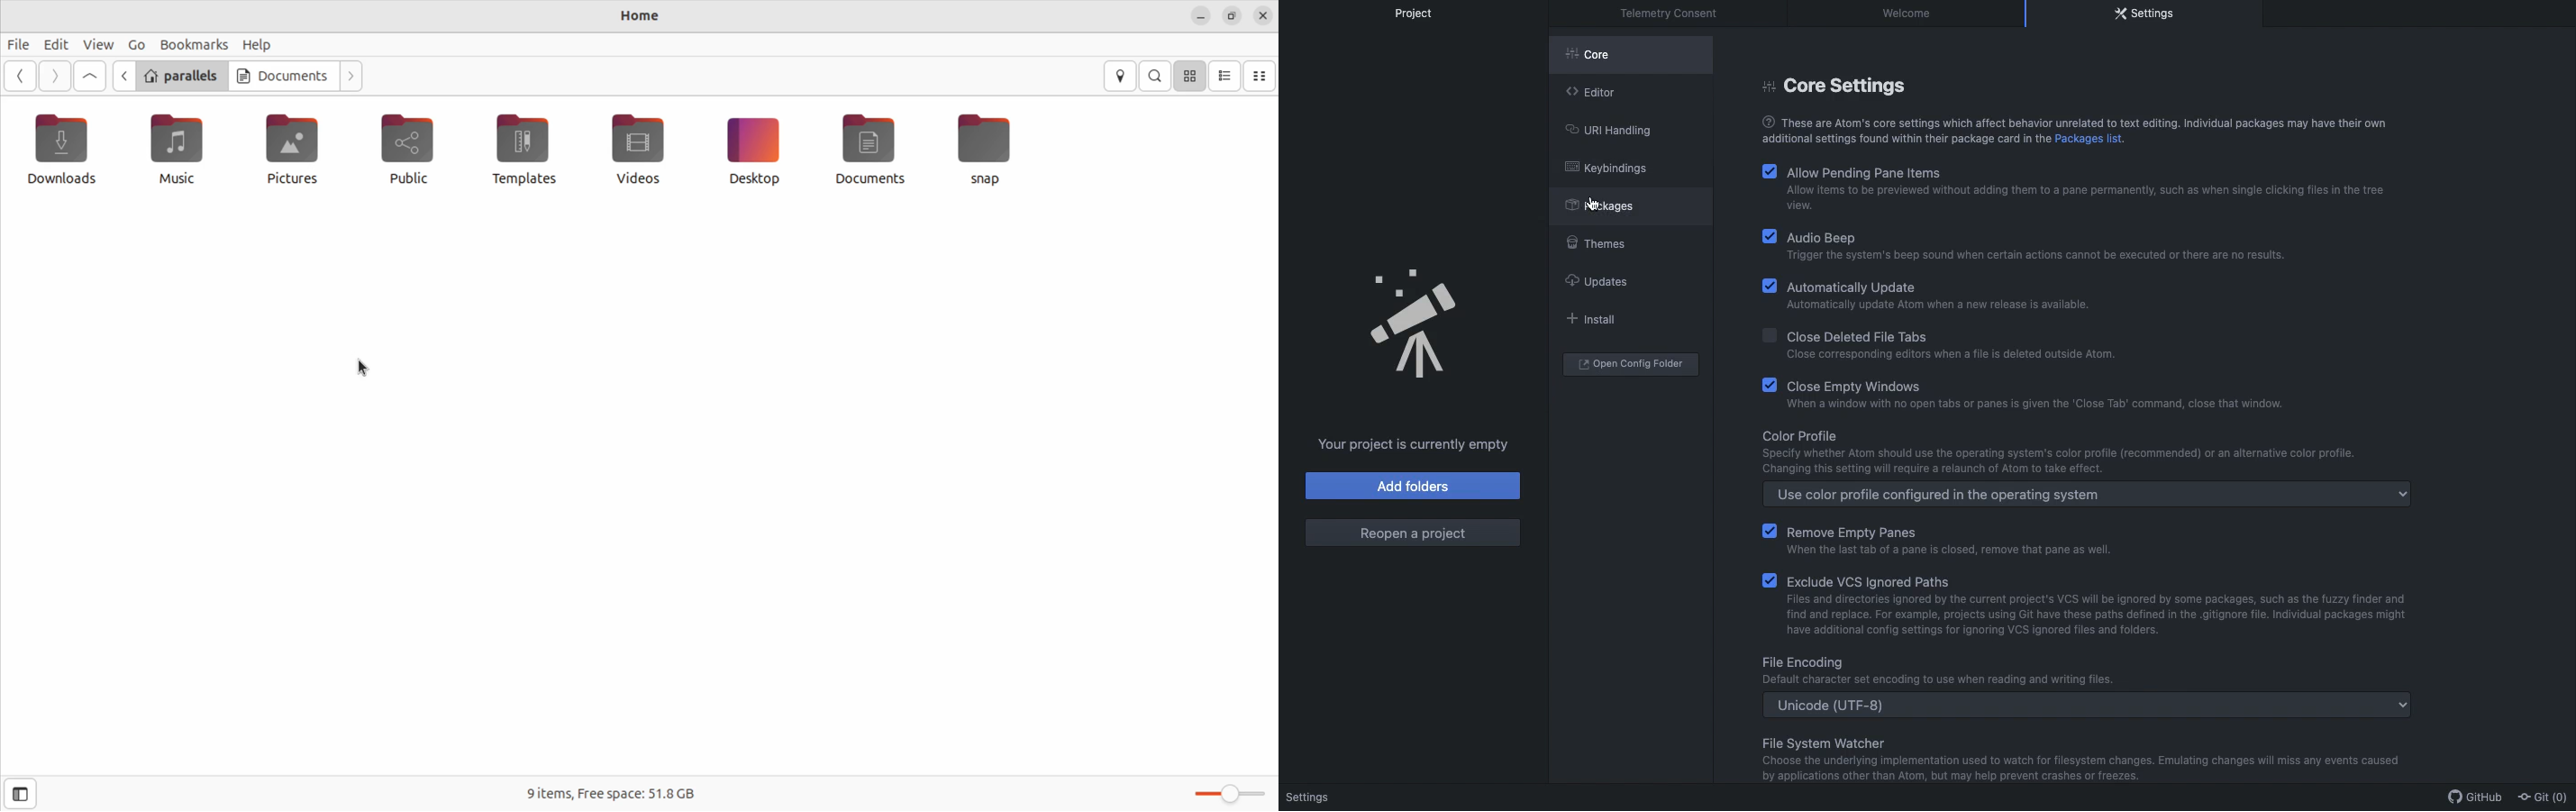  I want to click on Welcome, so click(1910, 13).